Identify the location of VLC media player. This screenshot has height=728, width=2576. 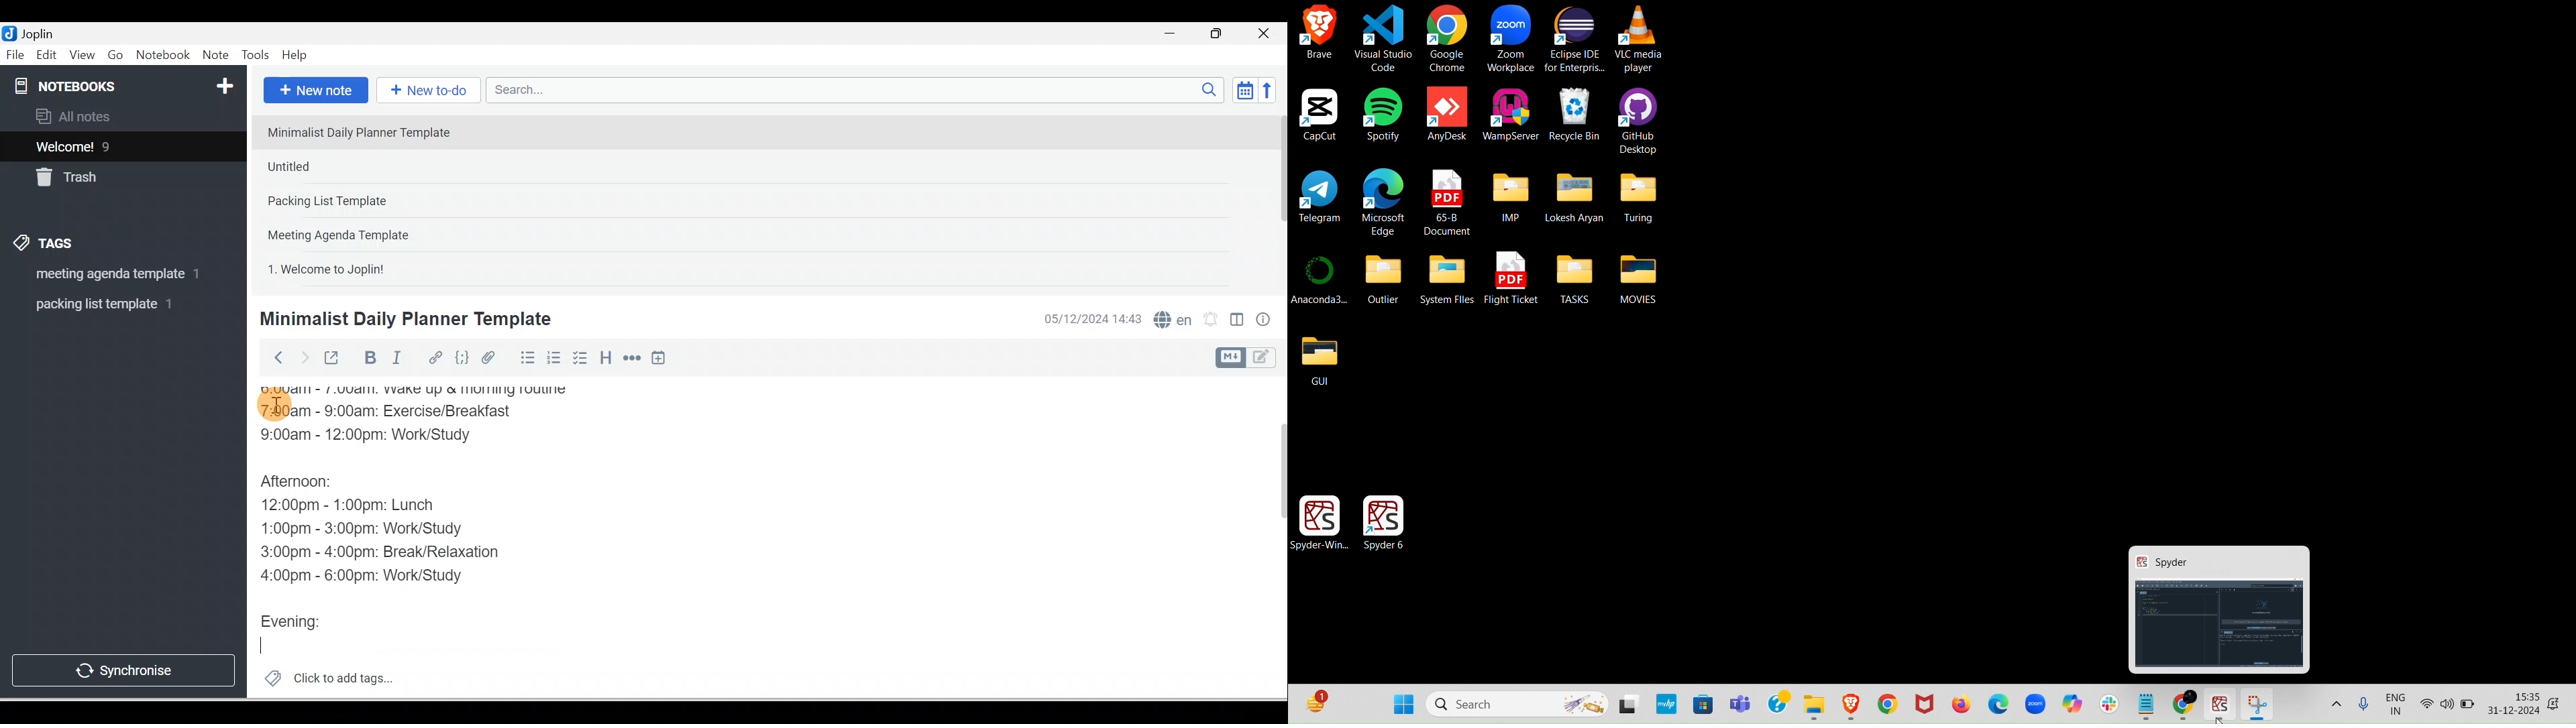
(1640, 39).